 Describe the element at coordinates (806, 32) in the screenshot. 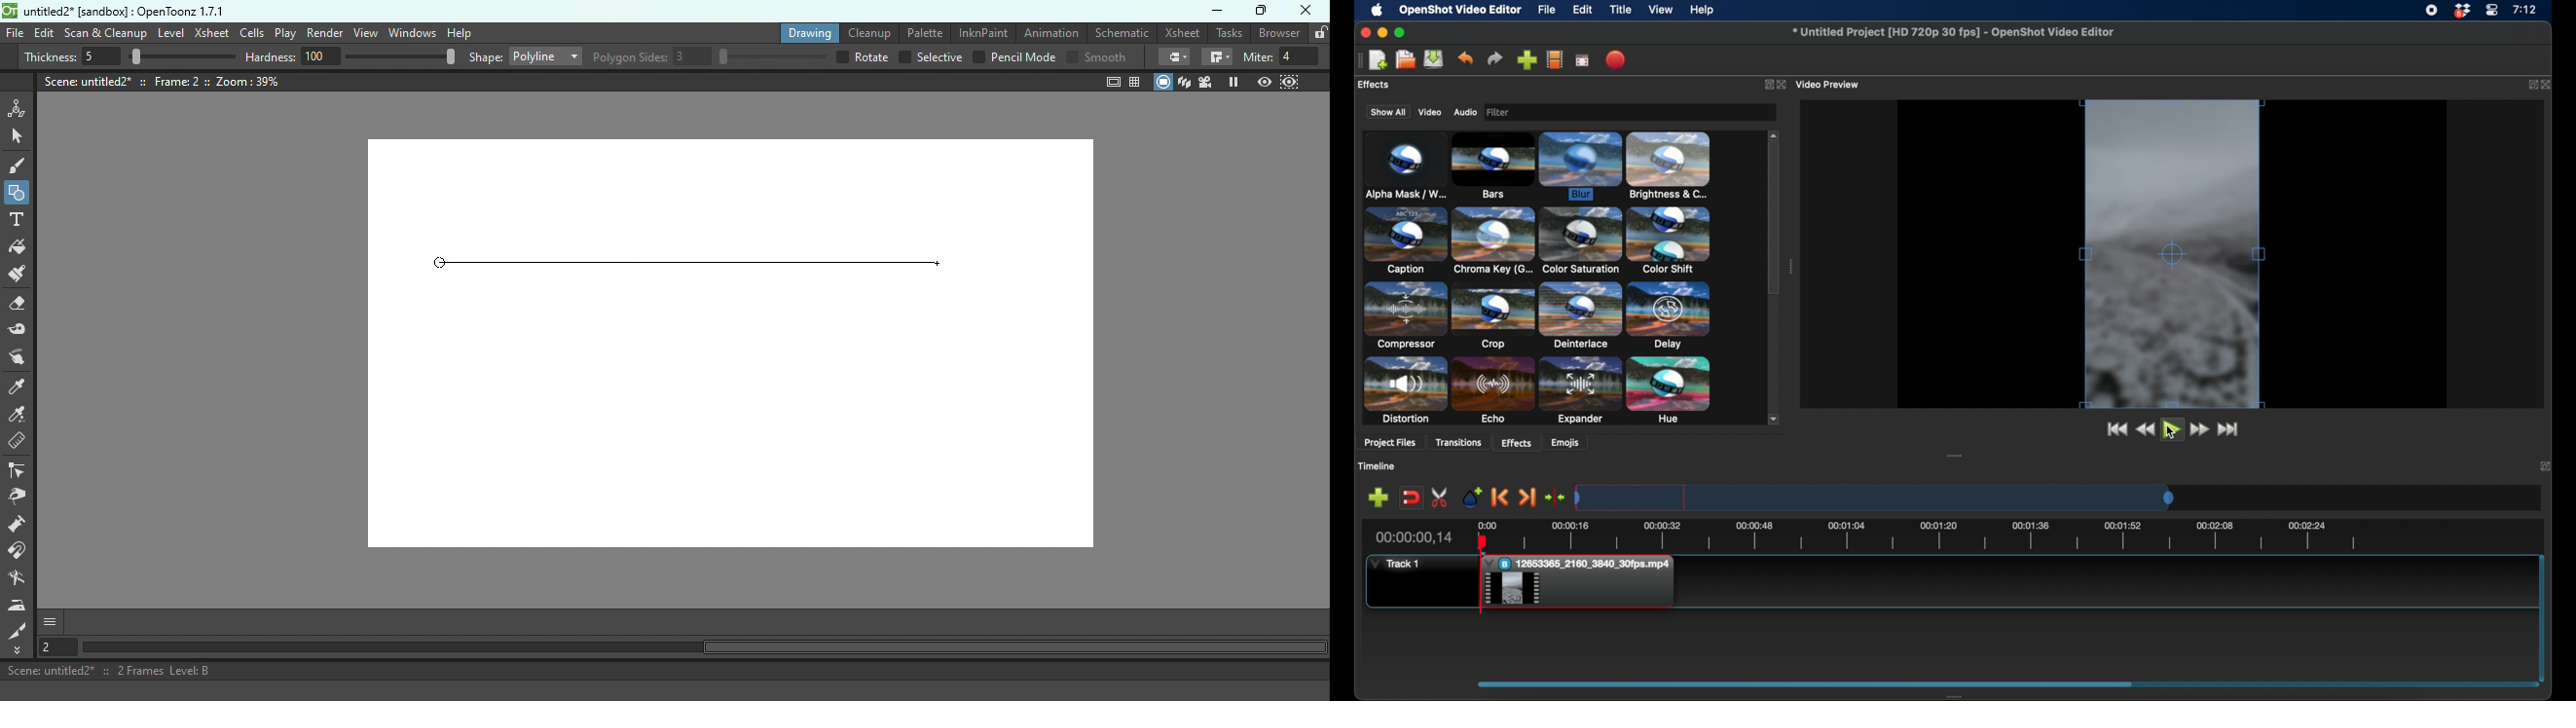

I see `Drawing` at that location.